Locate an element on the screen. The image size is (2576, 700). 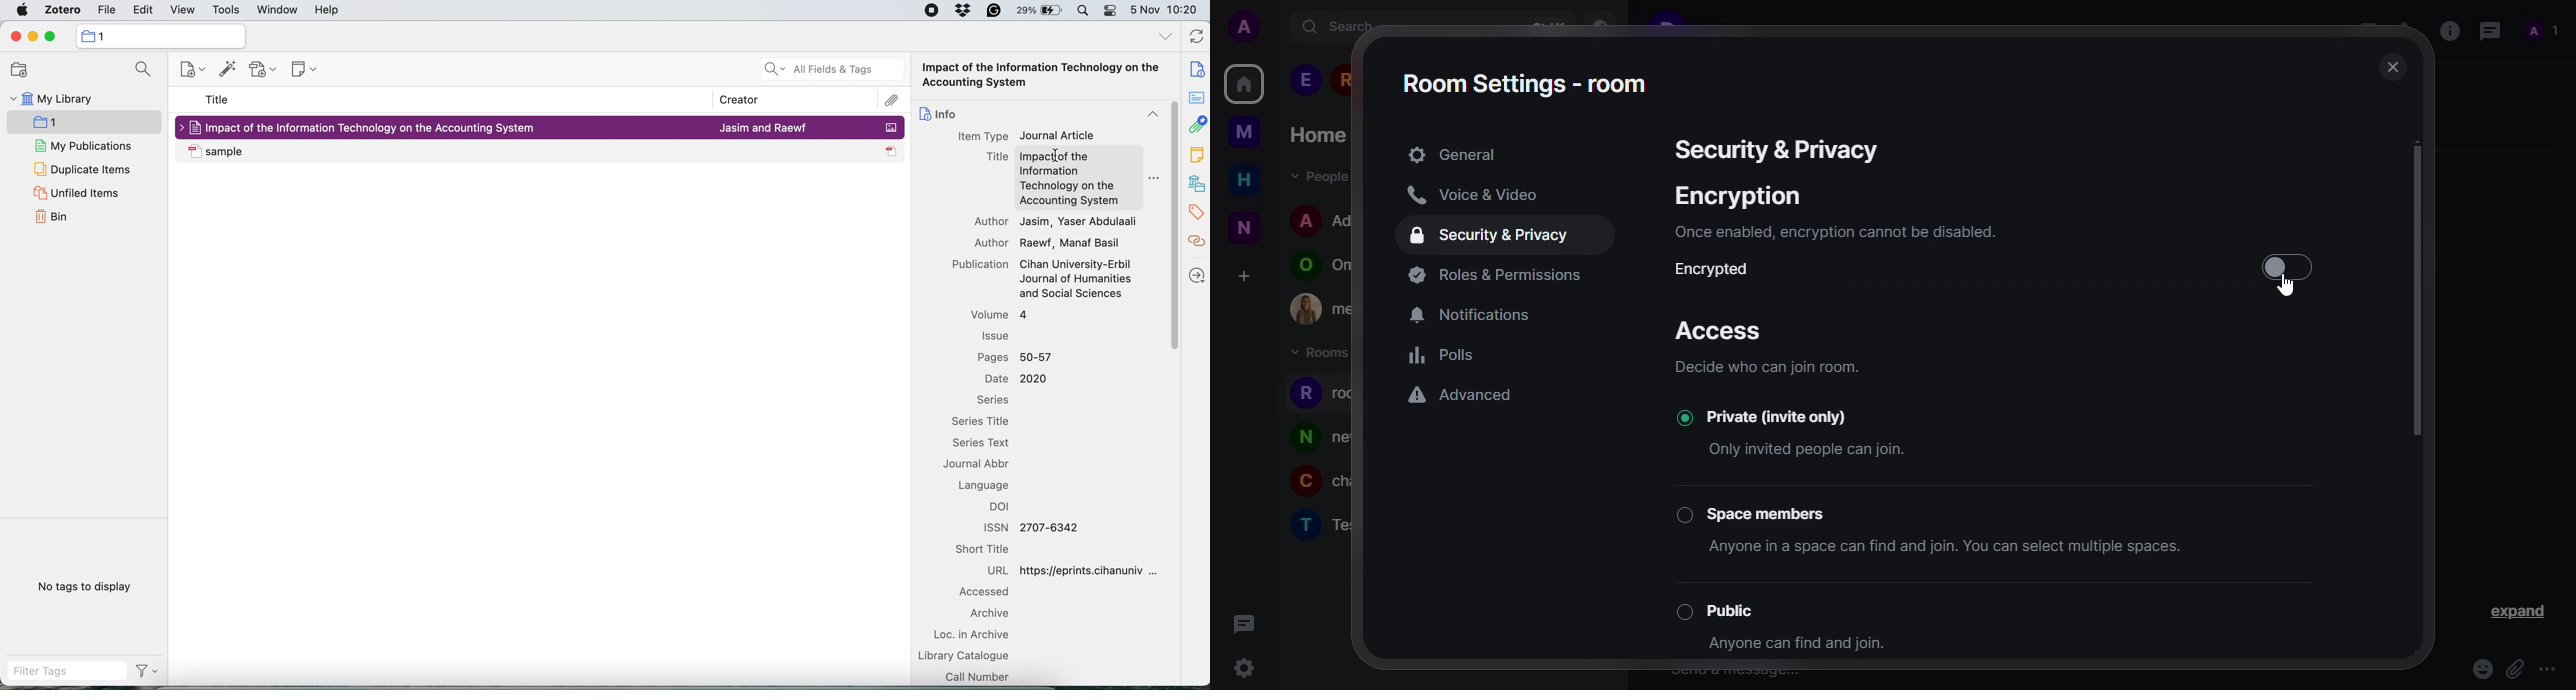
new collection is located at coordinates (82, 122).